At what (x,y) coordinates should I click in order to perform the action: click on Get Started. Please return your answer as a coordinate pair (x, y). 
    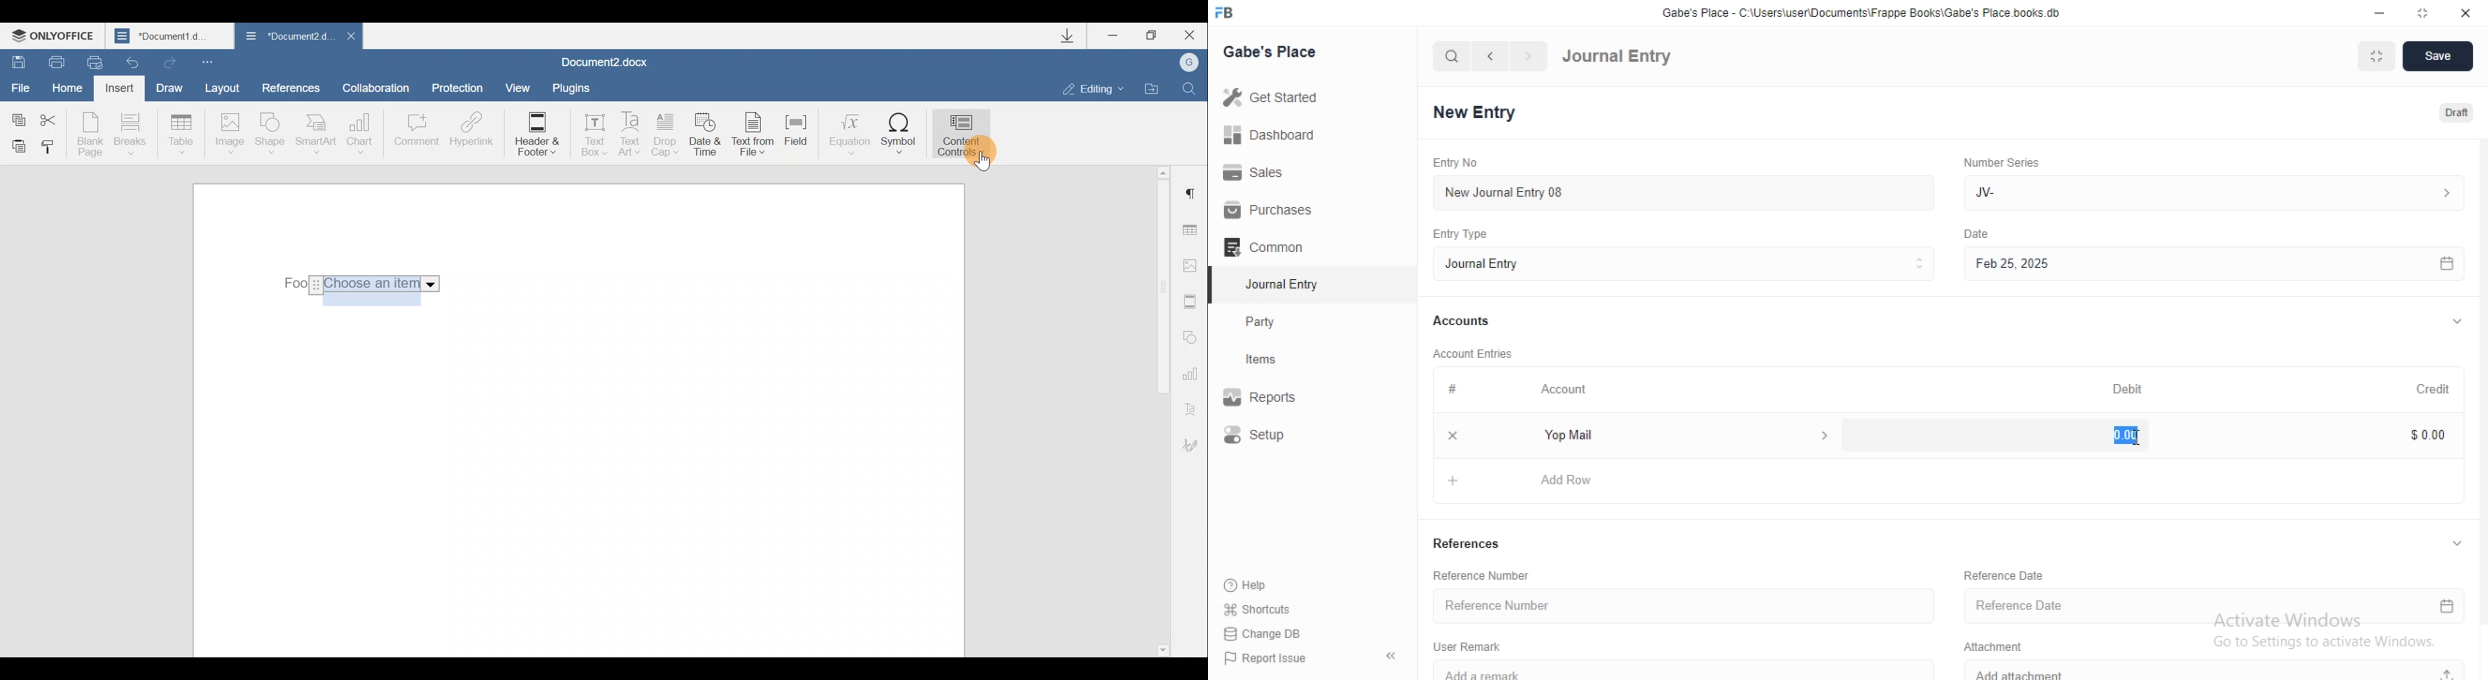
    Looking at the image, I should click on (1276, 101).